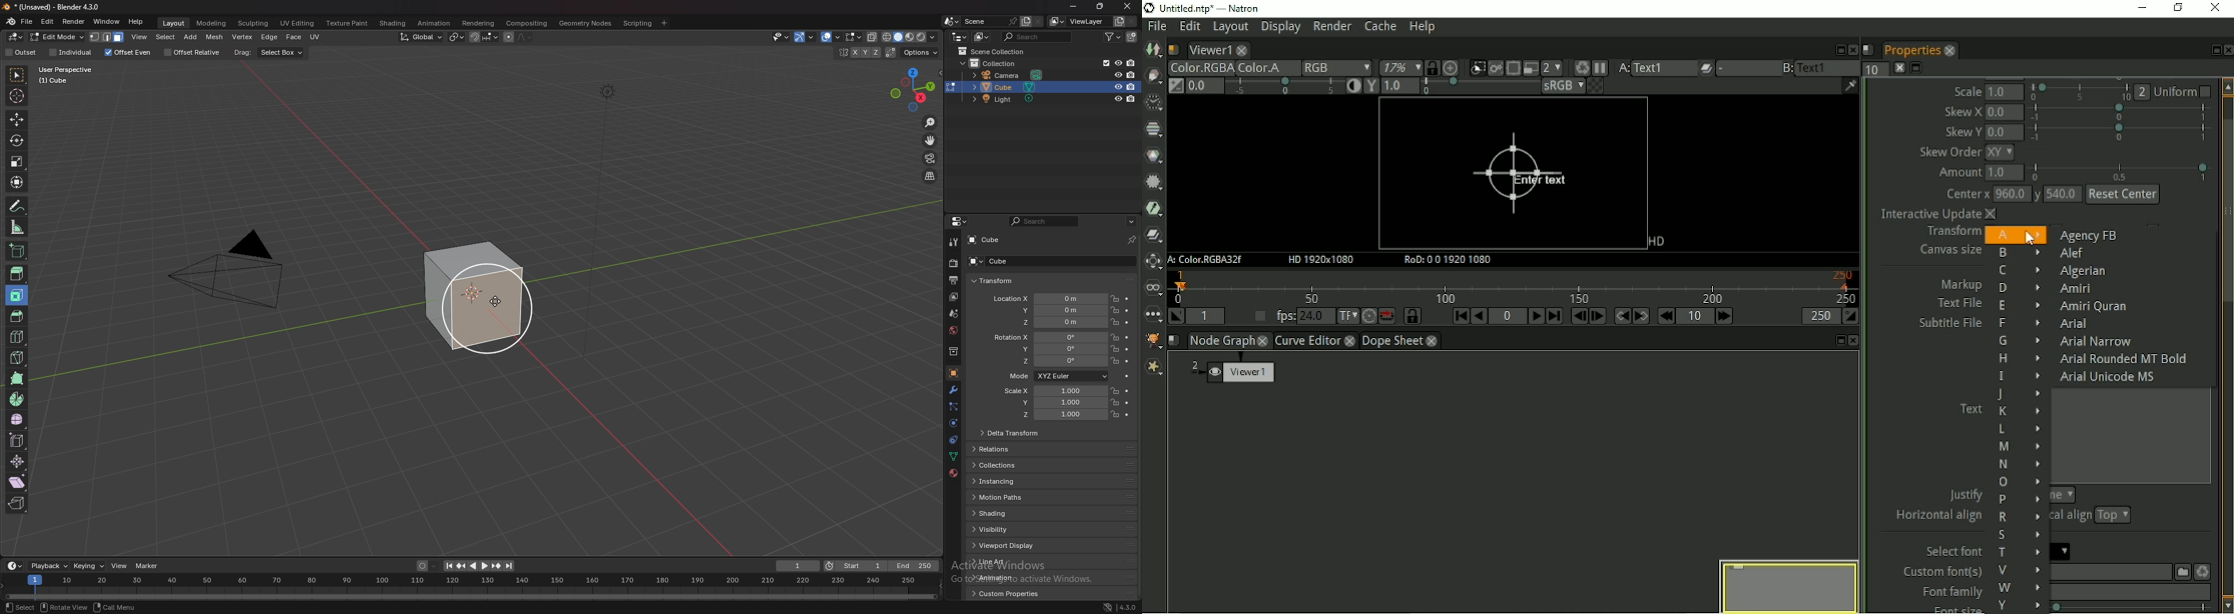 The height and width of the screenshot is (616, 2240). I want to click on add, so click(192, 37).